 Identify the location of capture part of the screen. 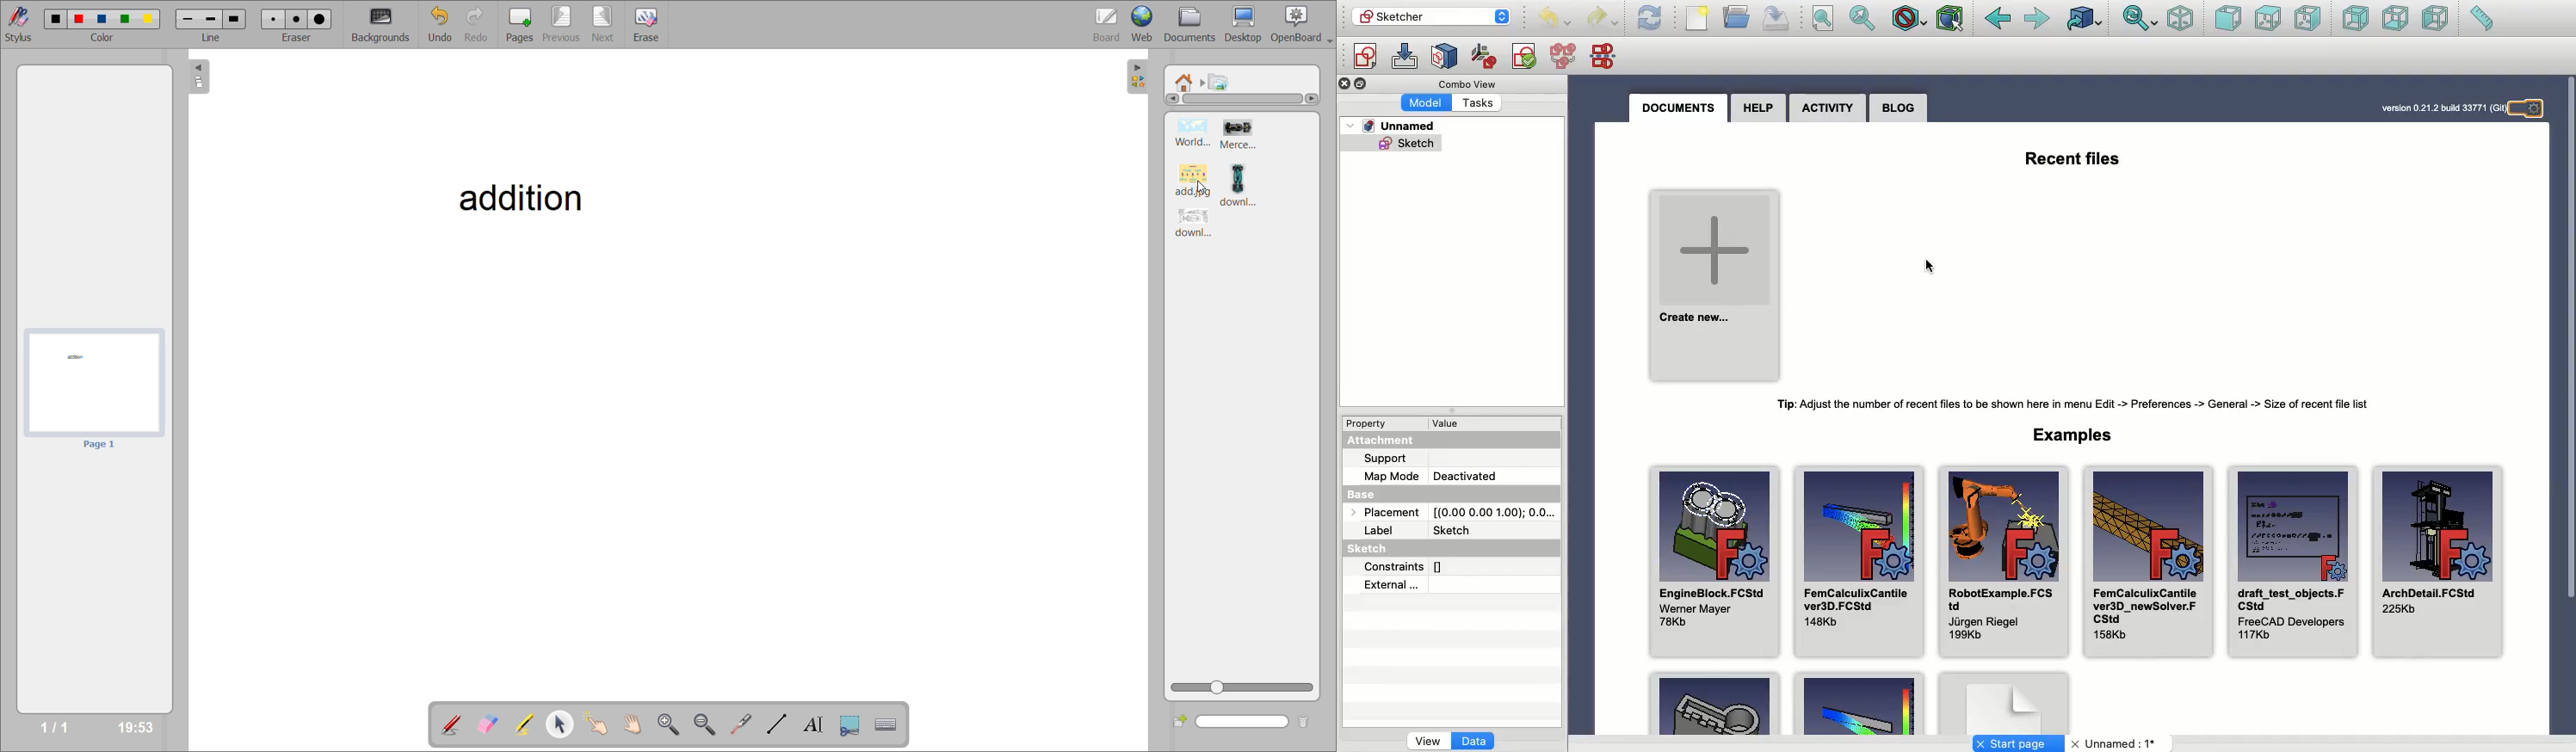
(851, 726).